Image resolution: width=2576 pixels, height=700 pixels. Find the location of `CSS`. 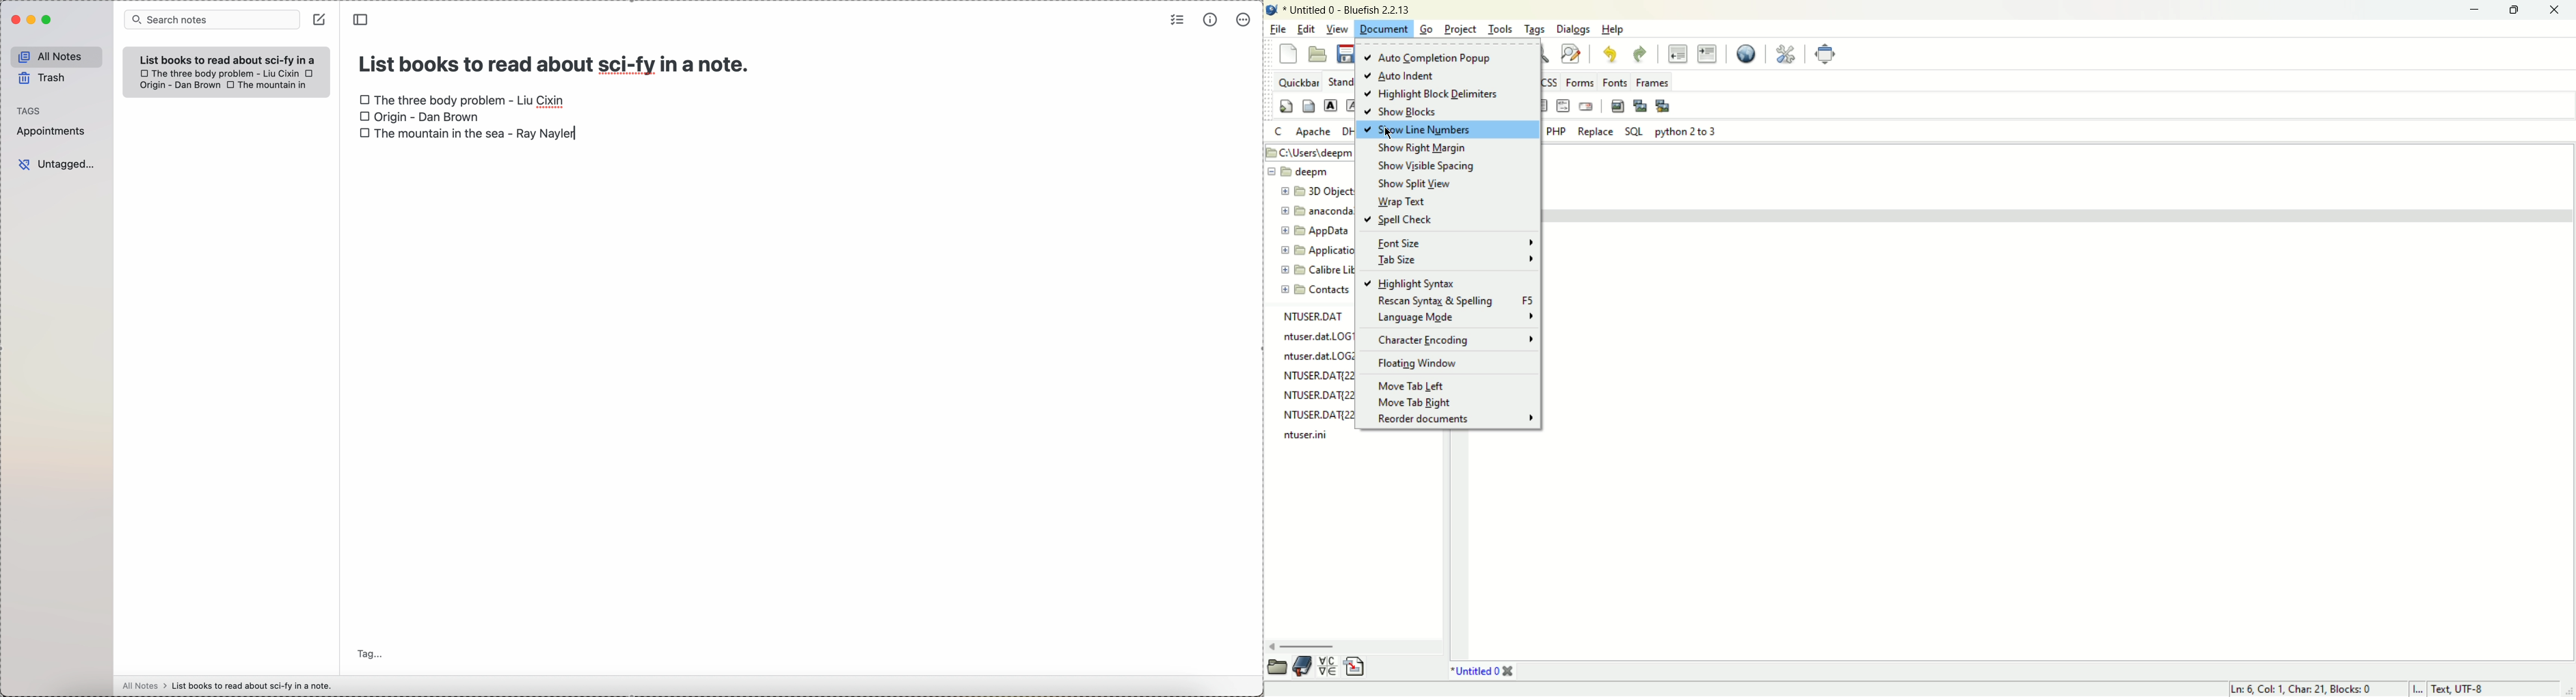

CSS is located at coordinates (1551, 82).